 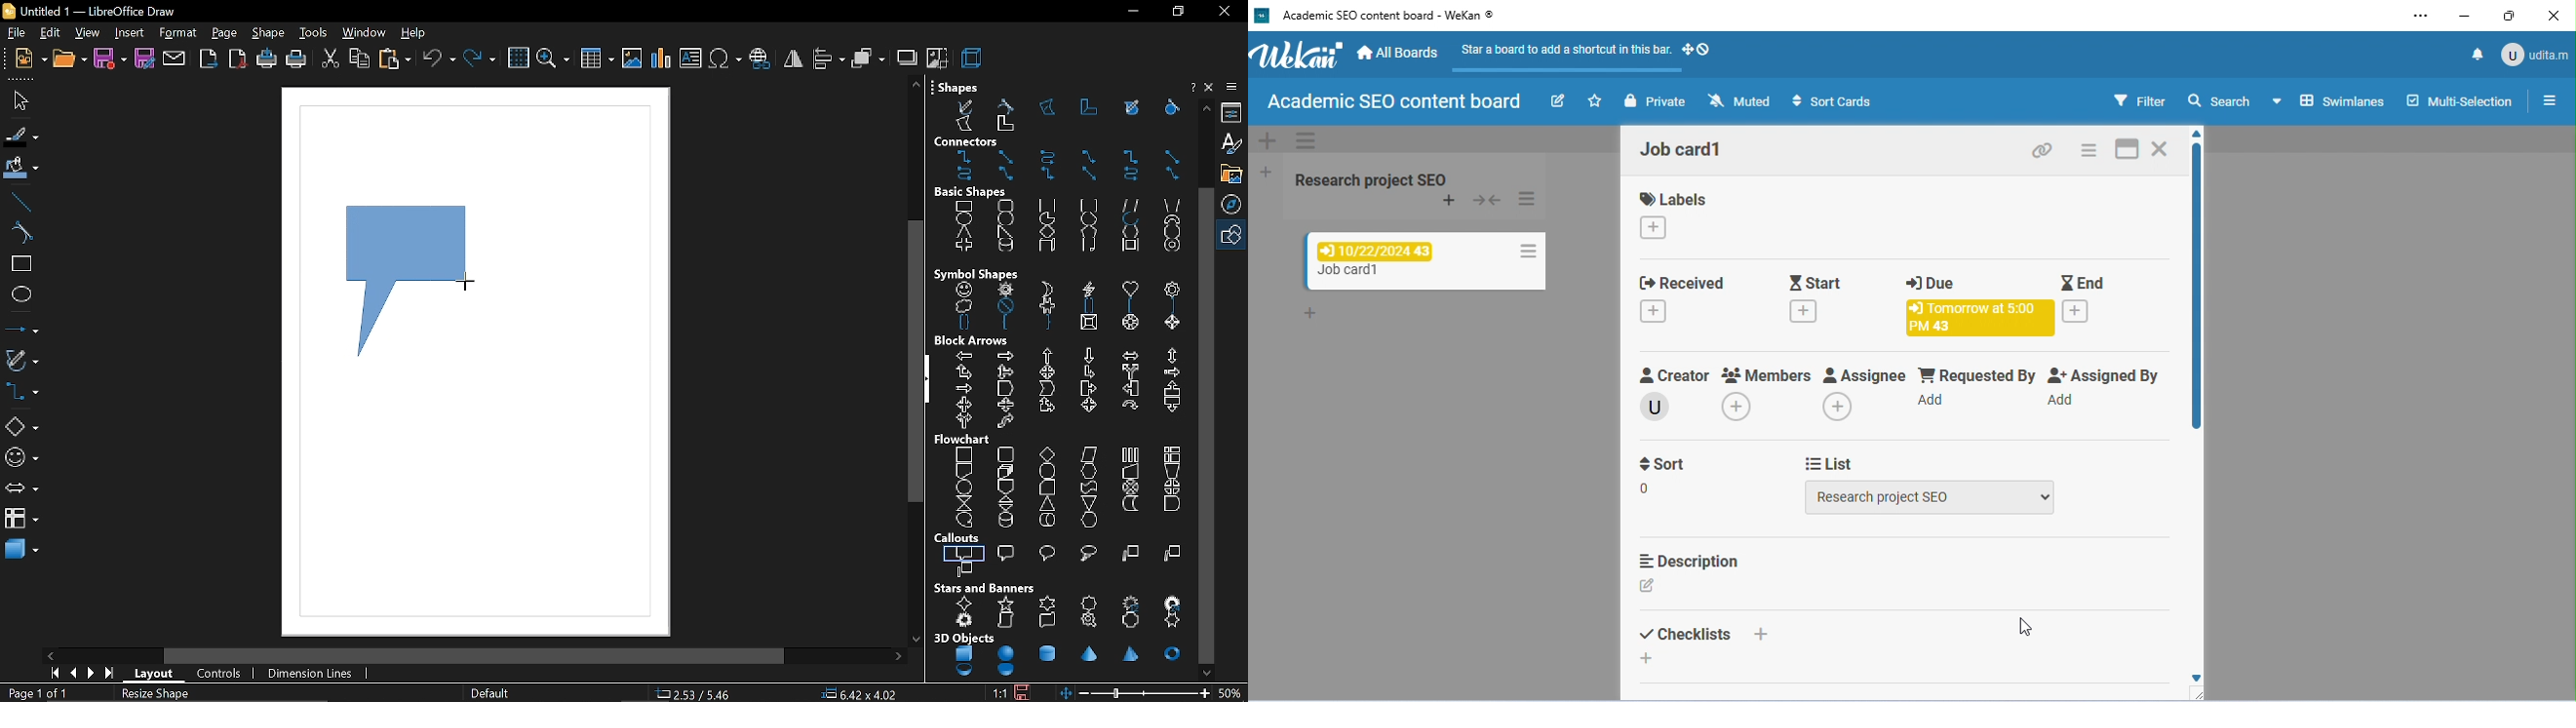 I want to click on open, so click(x=68, y=61).